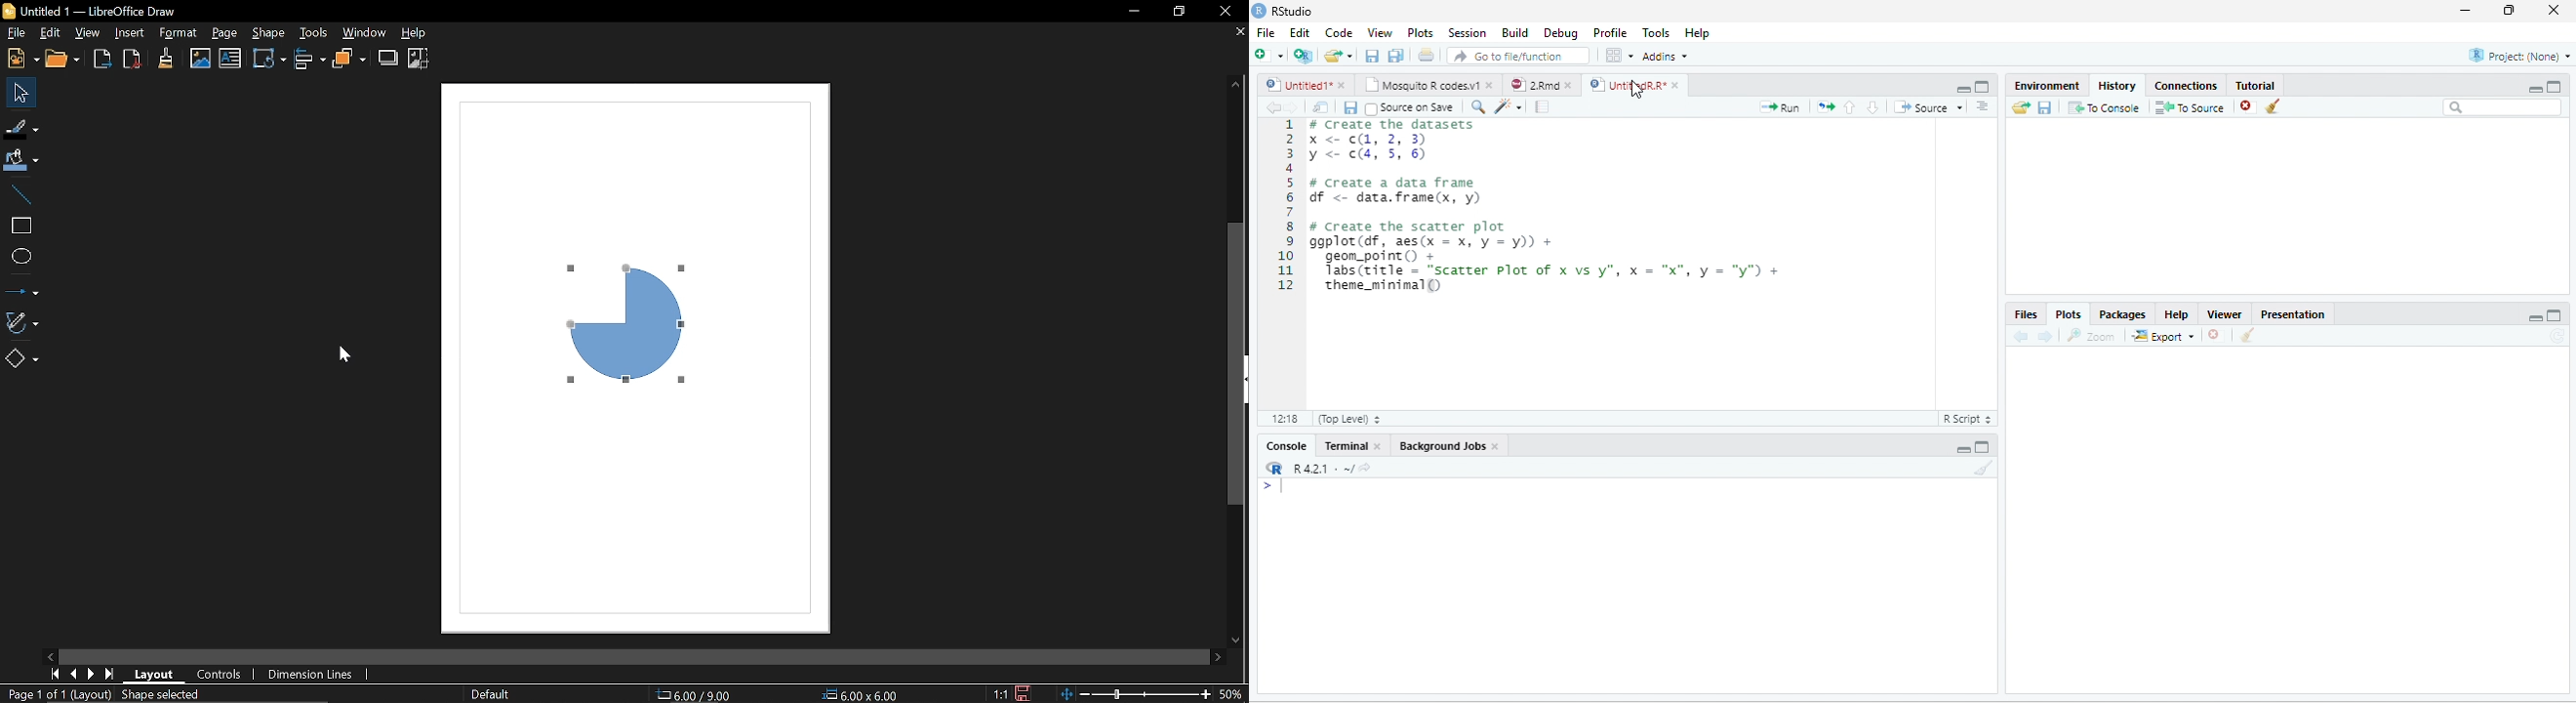 This screenshot has height=728, width=2576. I want to click on Compile Report, so click(1542, 107).